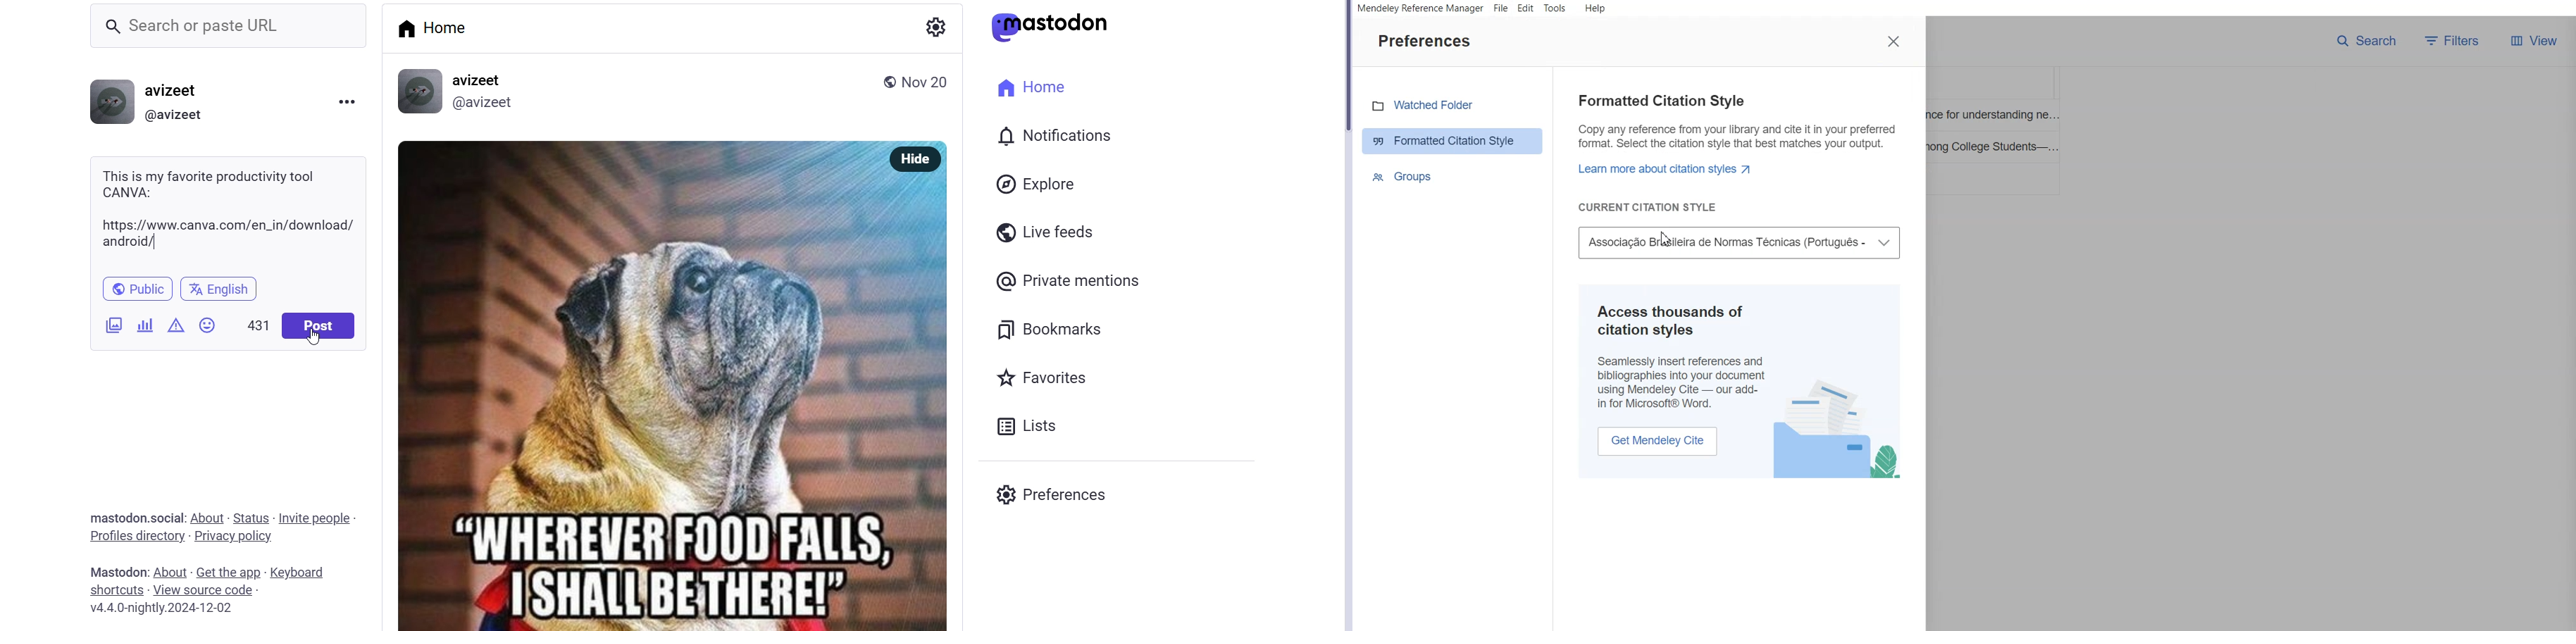 The width and height of the screenshot is (2576, 644). I want to click on mastodon, so click(1054, 25).